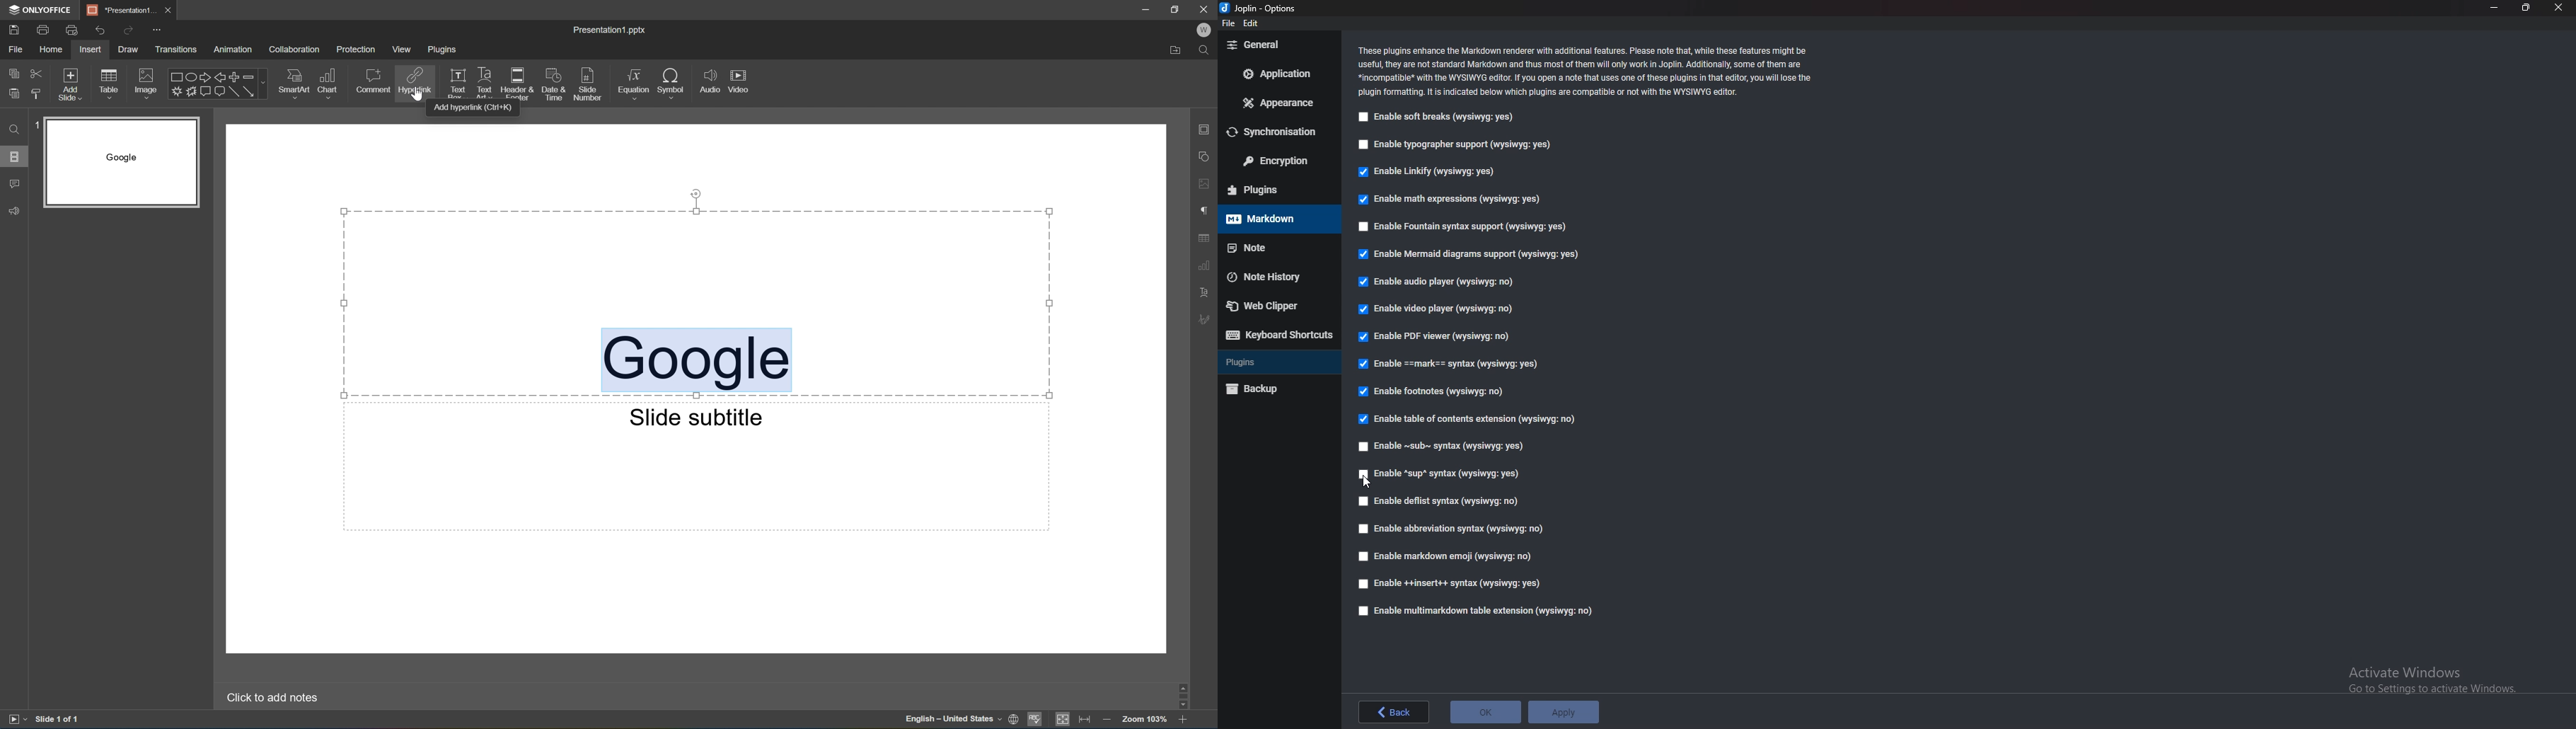 This screenshot has height=756, width=2576. What do you see at coordinates (1440, 473) in the screenshot?
I see `Enable “sup” syntax (wysiwyg: yes)` at bounding box center [1440, 473].